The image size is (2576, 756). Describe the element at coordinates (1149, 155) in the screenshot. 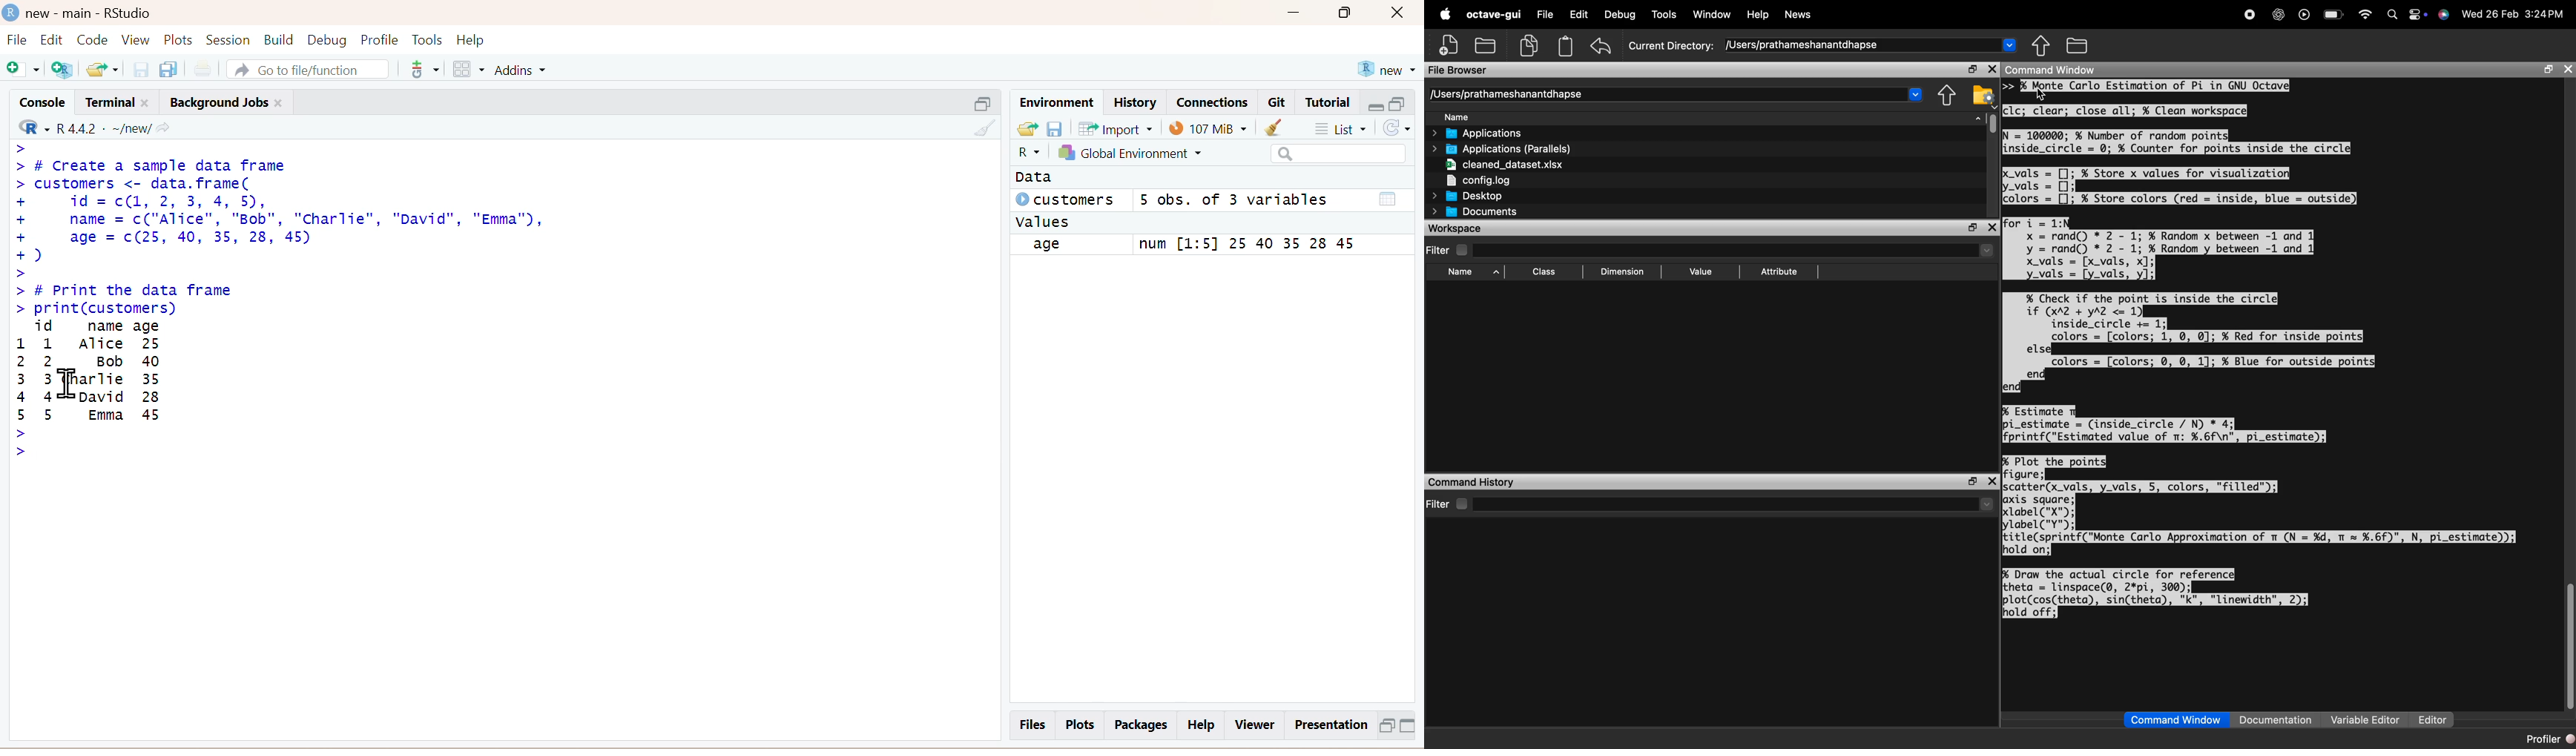

I see `Global Environment ` at that location.